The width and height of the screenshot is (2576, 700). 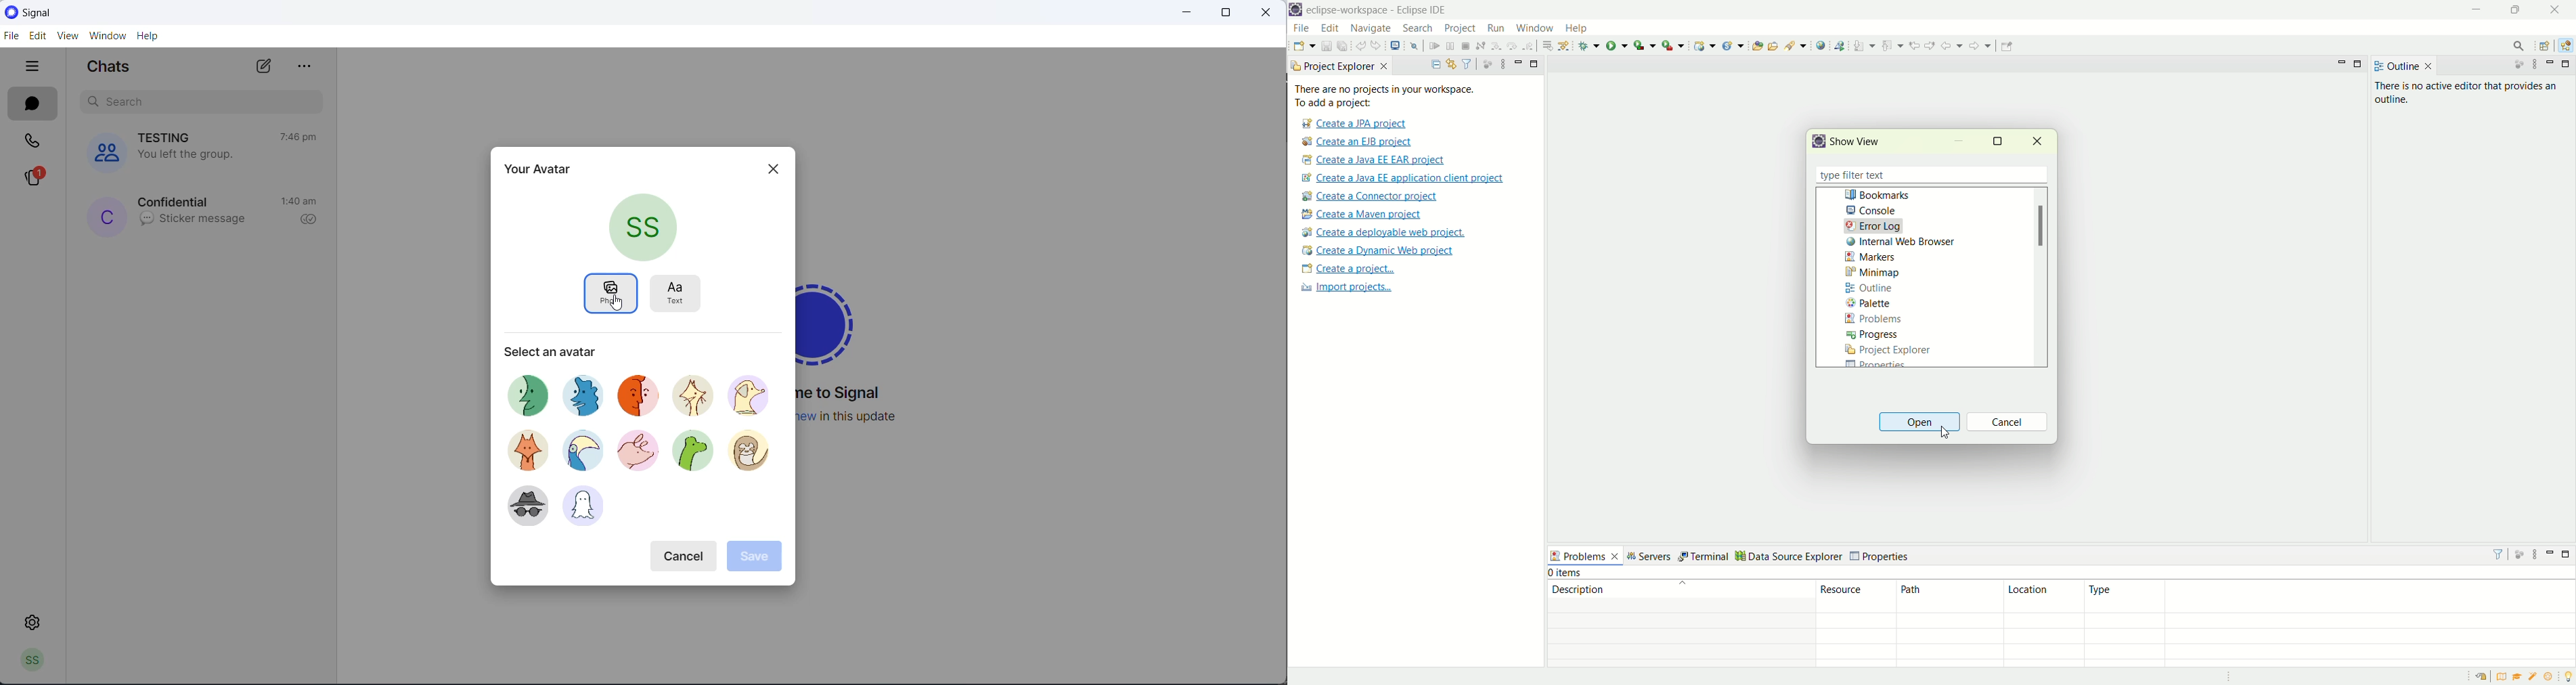 I want to click on minimize, so click(x=2340, y=64).